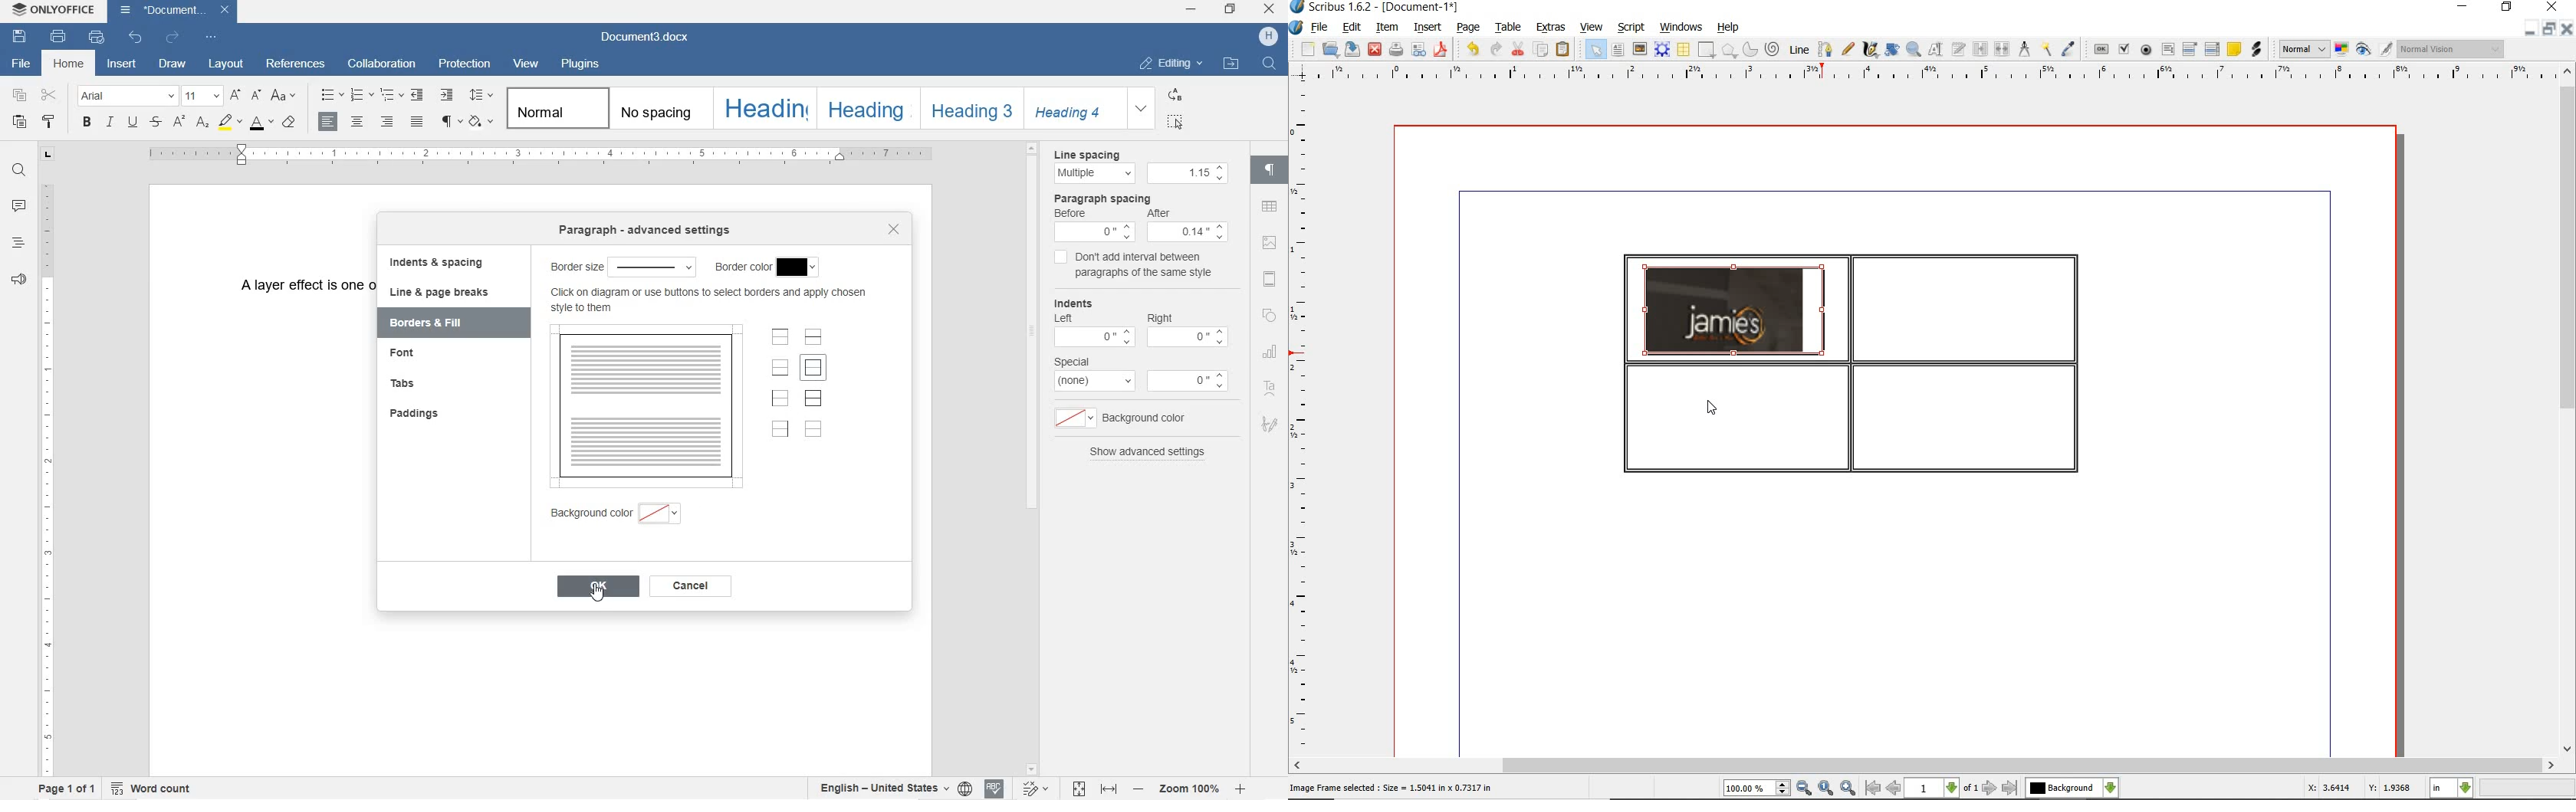 The width and height of the screenshot is (2576, 812). Describe the element at coordinates (623, 266) in the screenshot. I see `border size` at that location.